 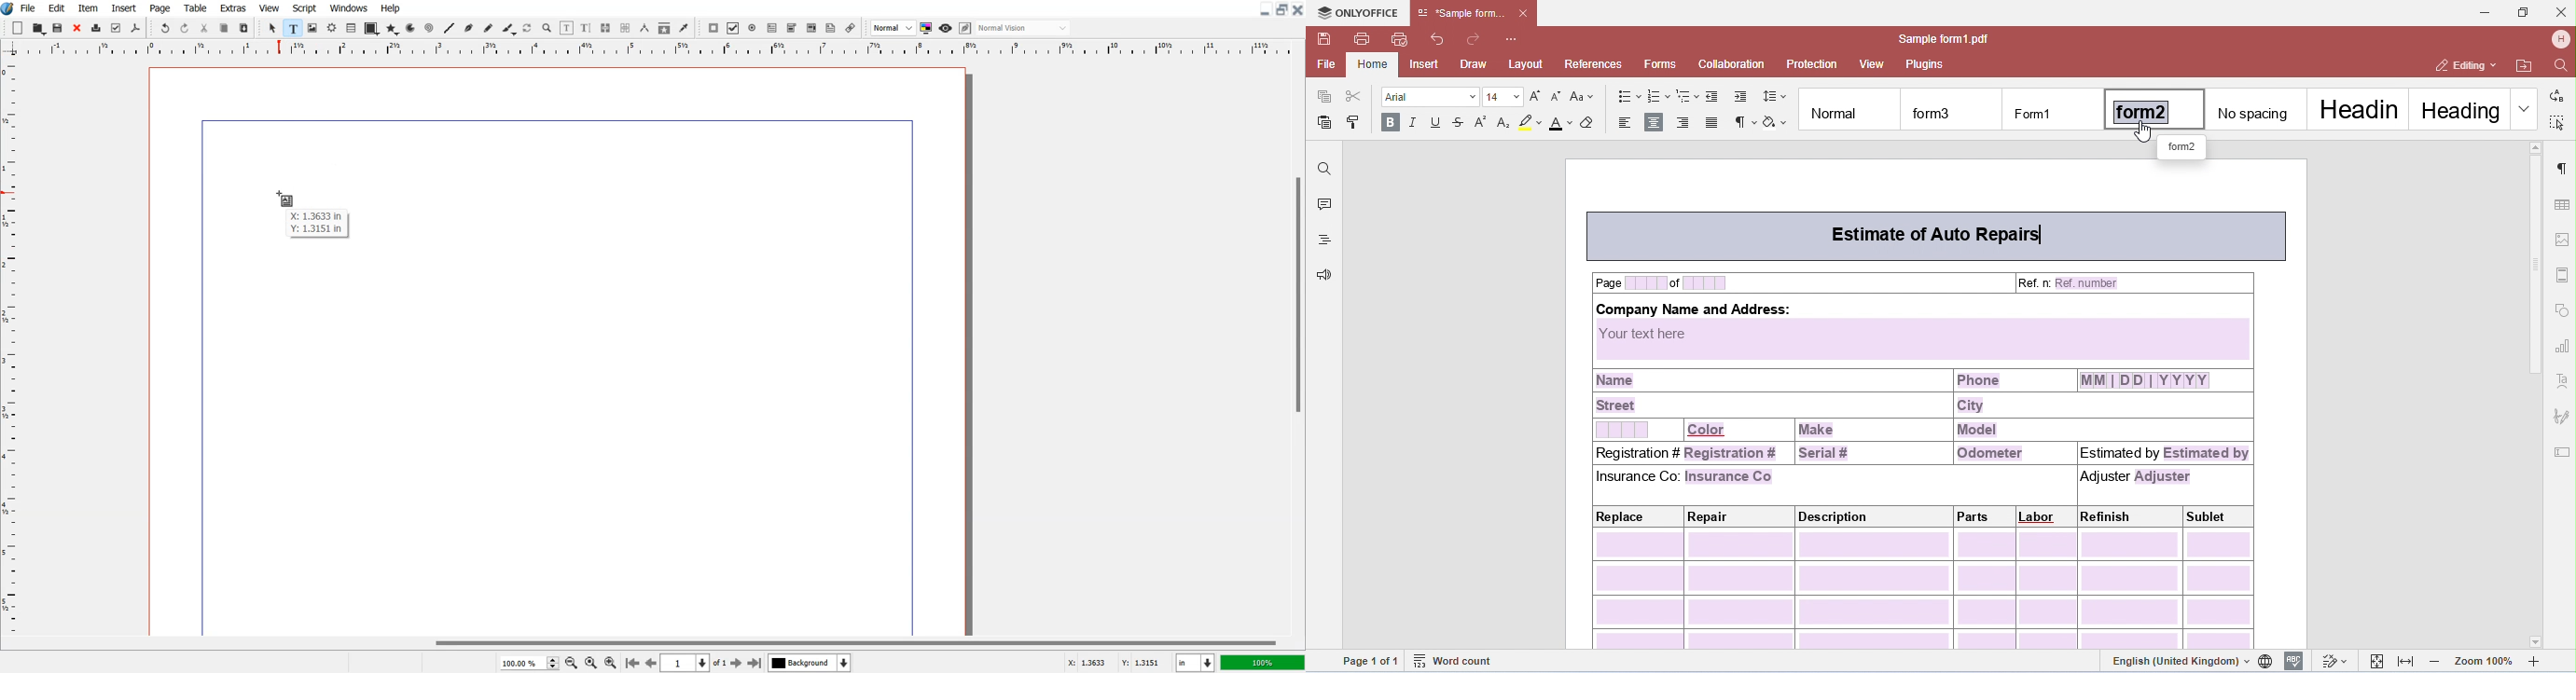 I want to click on Link Annotation, so click(x=850, y=28).